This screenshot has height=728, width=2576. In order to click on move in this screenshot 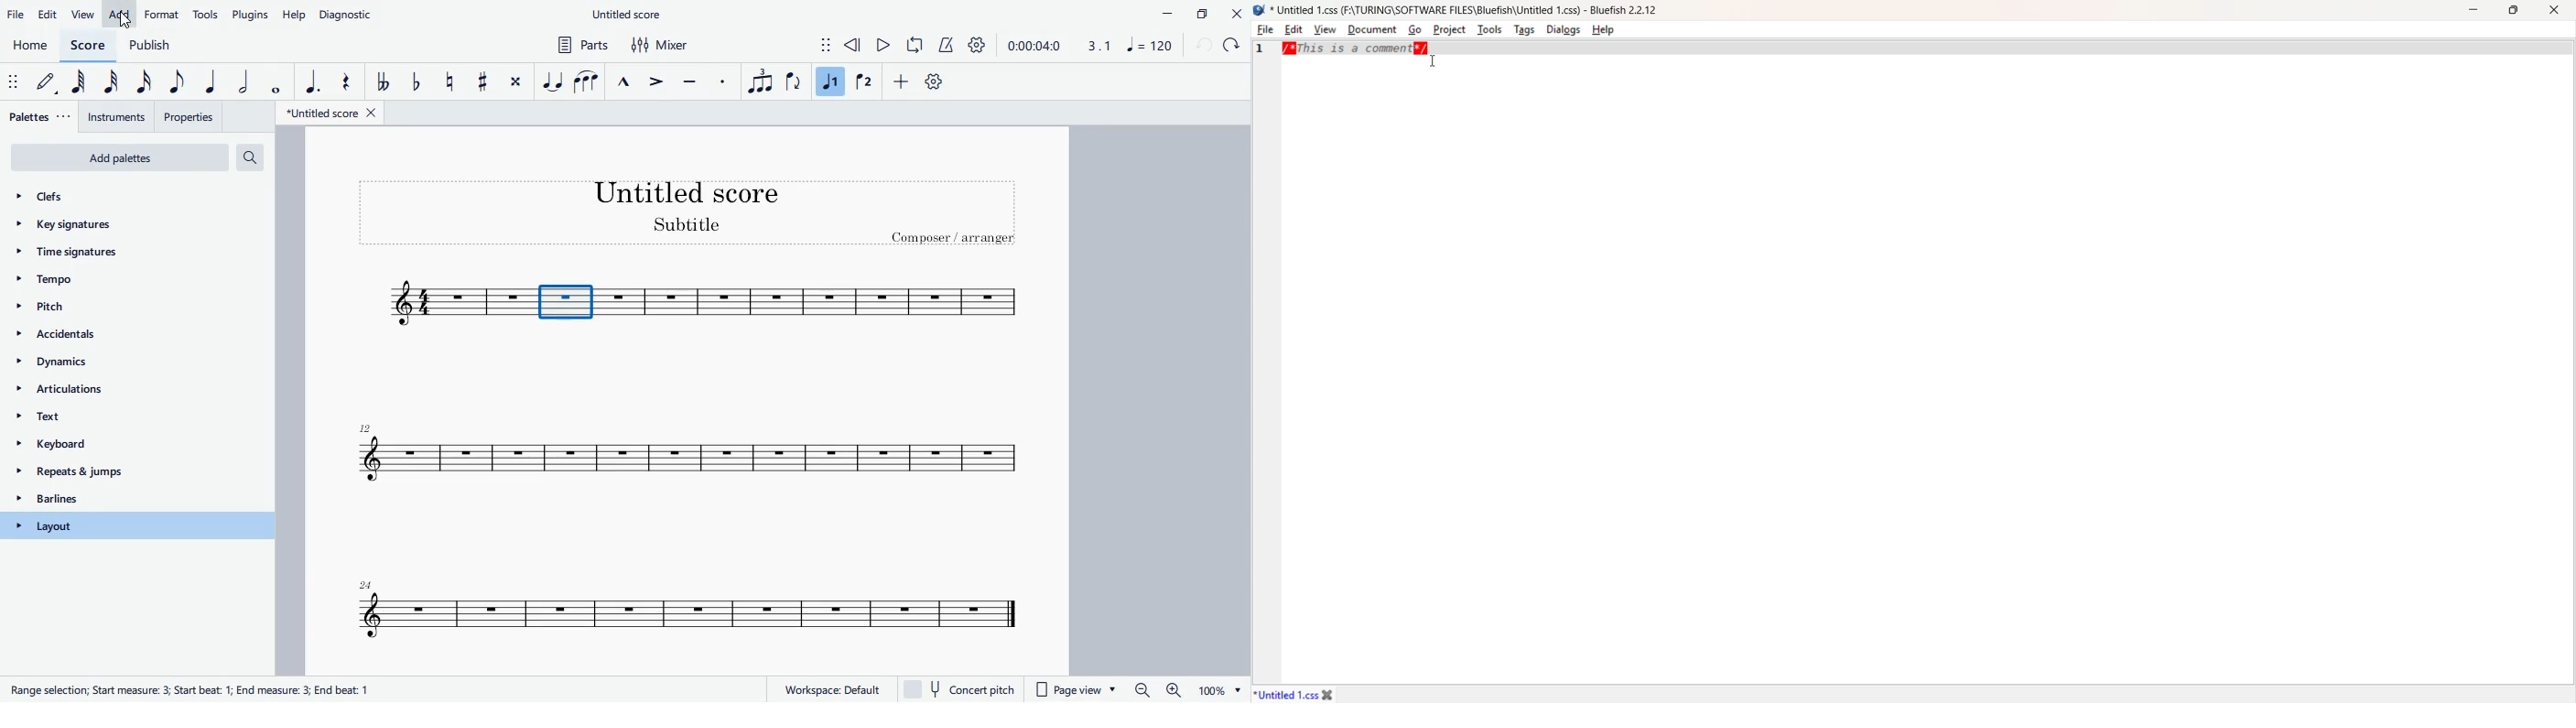, I will do `click(12, 81)`.